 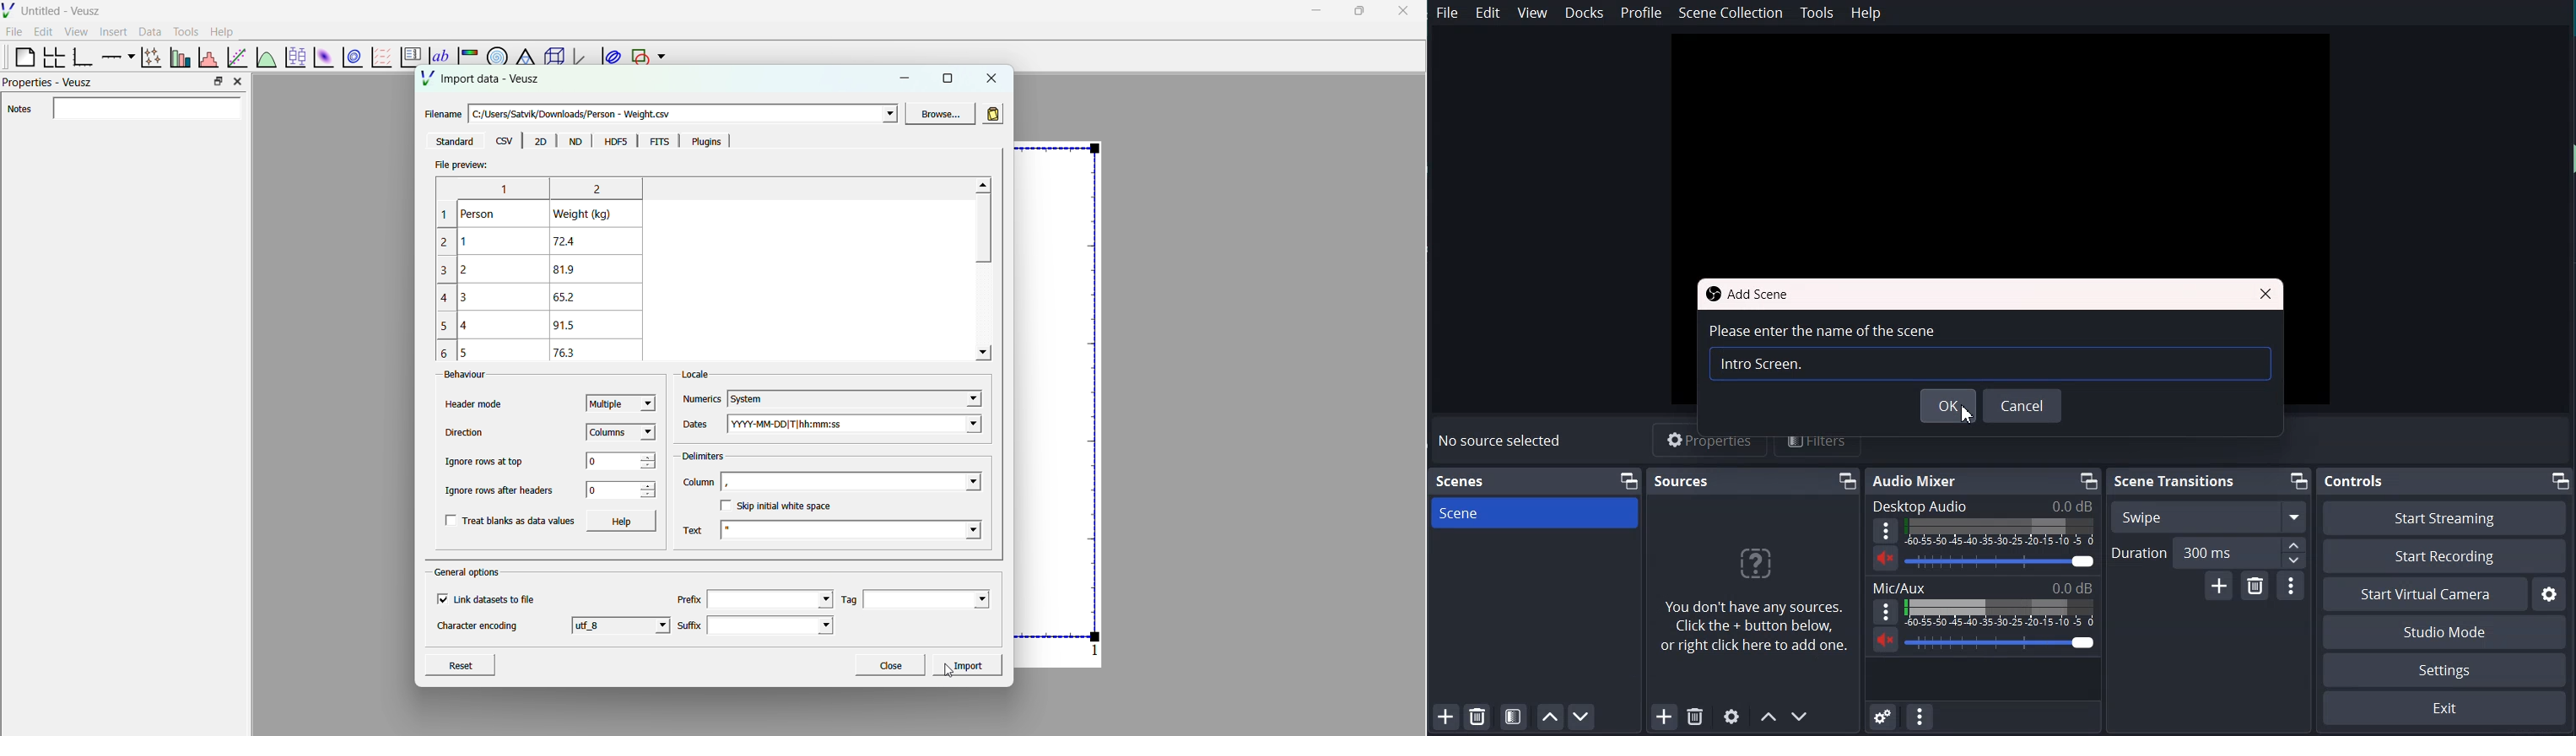 I want to click on Text, so click(x=1984, y=587).